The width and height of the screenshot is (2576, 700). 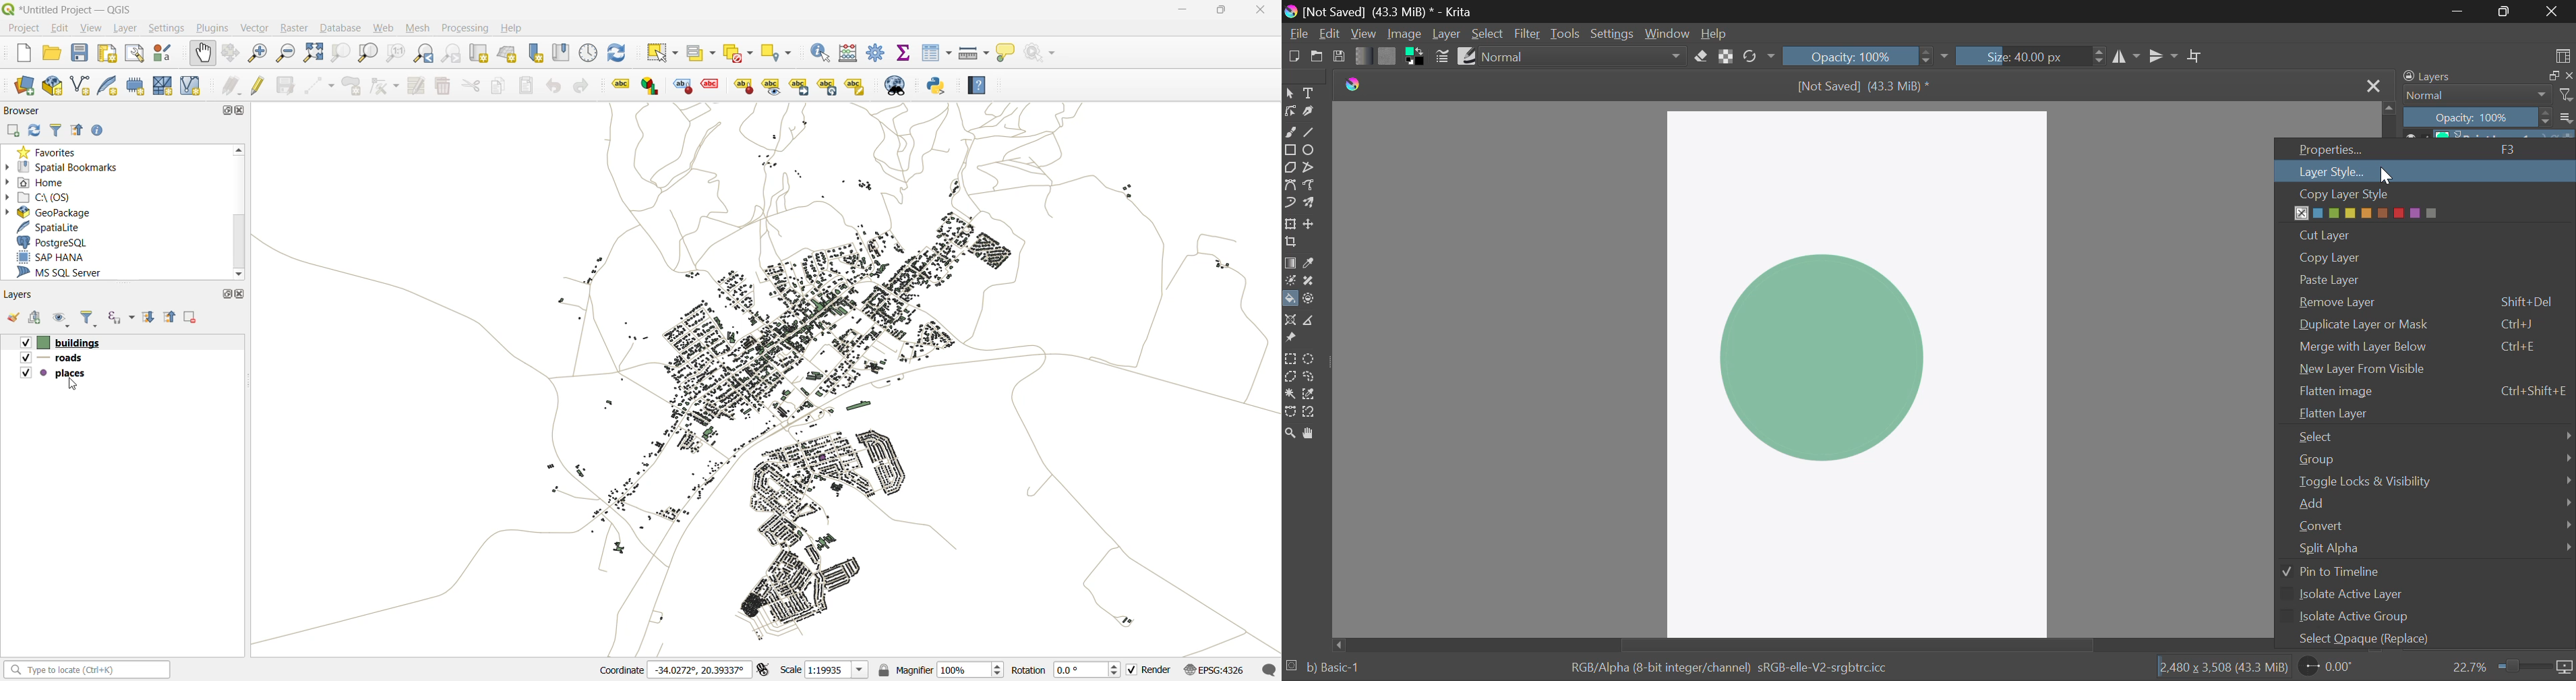 What do you see at coordinates (101, 131) in the screenshot?
I see `enable properties` at bounding box center [101, 131].